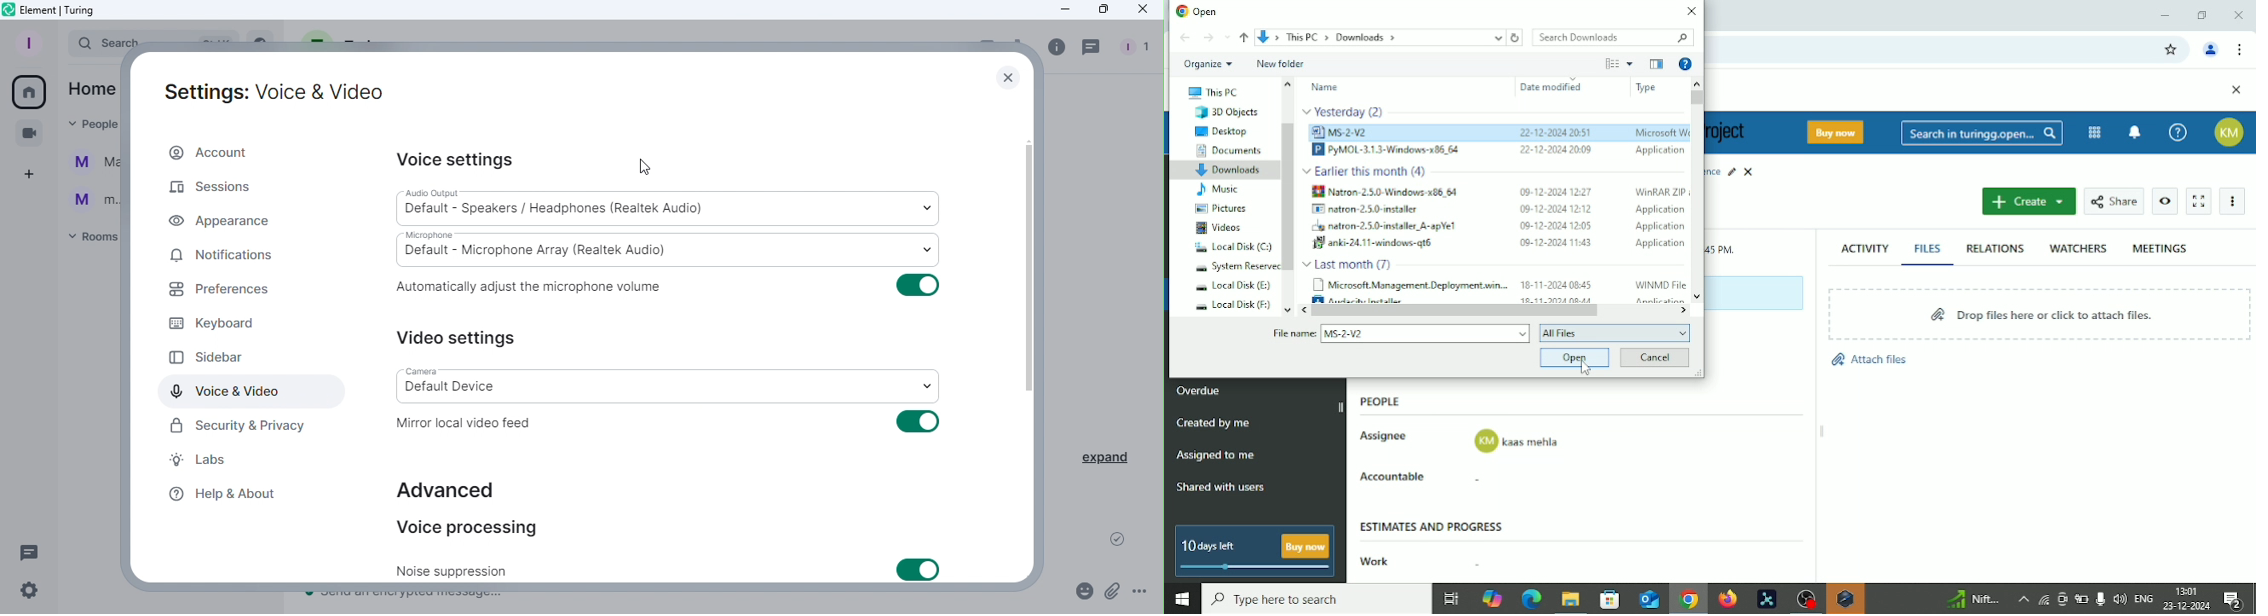 This screenshot has height=616, width=2268. I want to click on Customize and control google chrome, so click(2242, 49).